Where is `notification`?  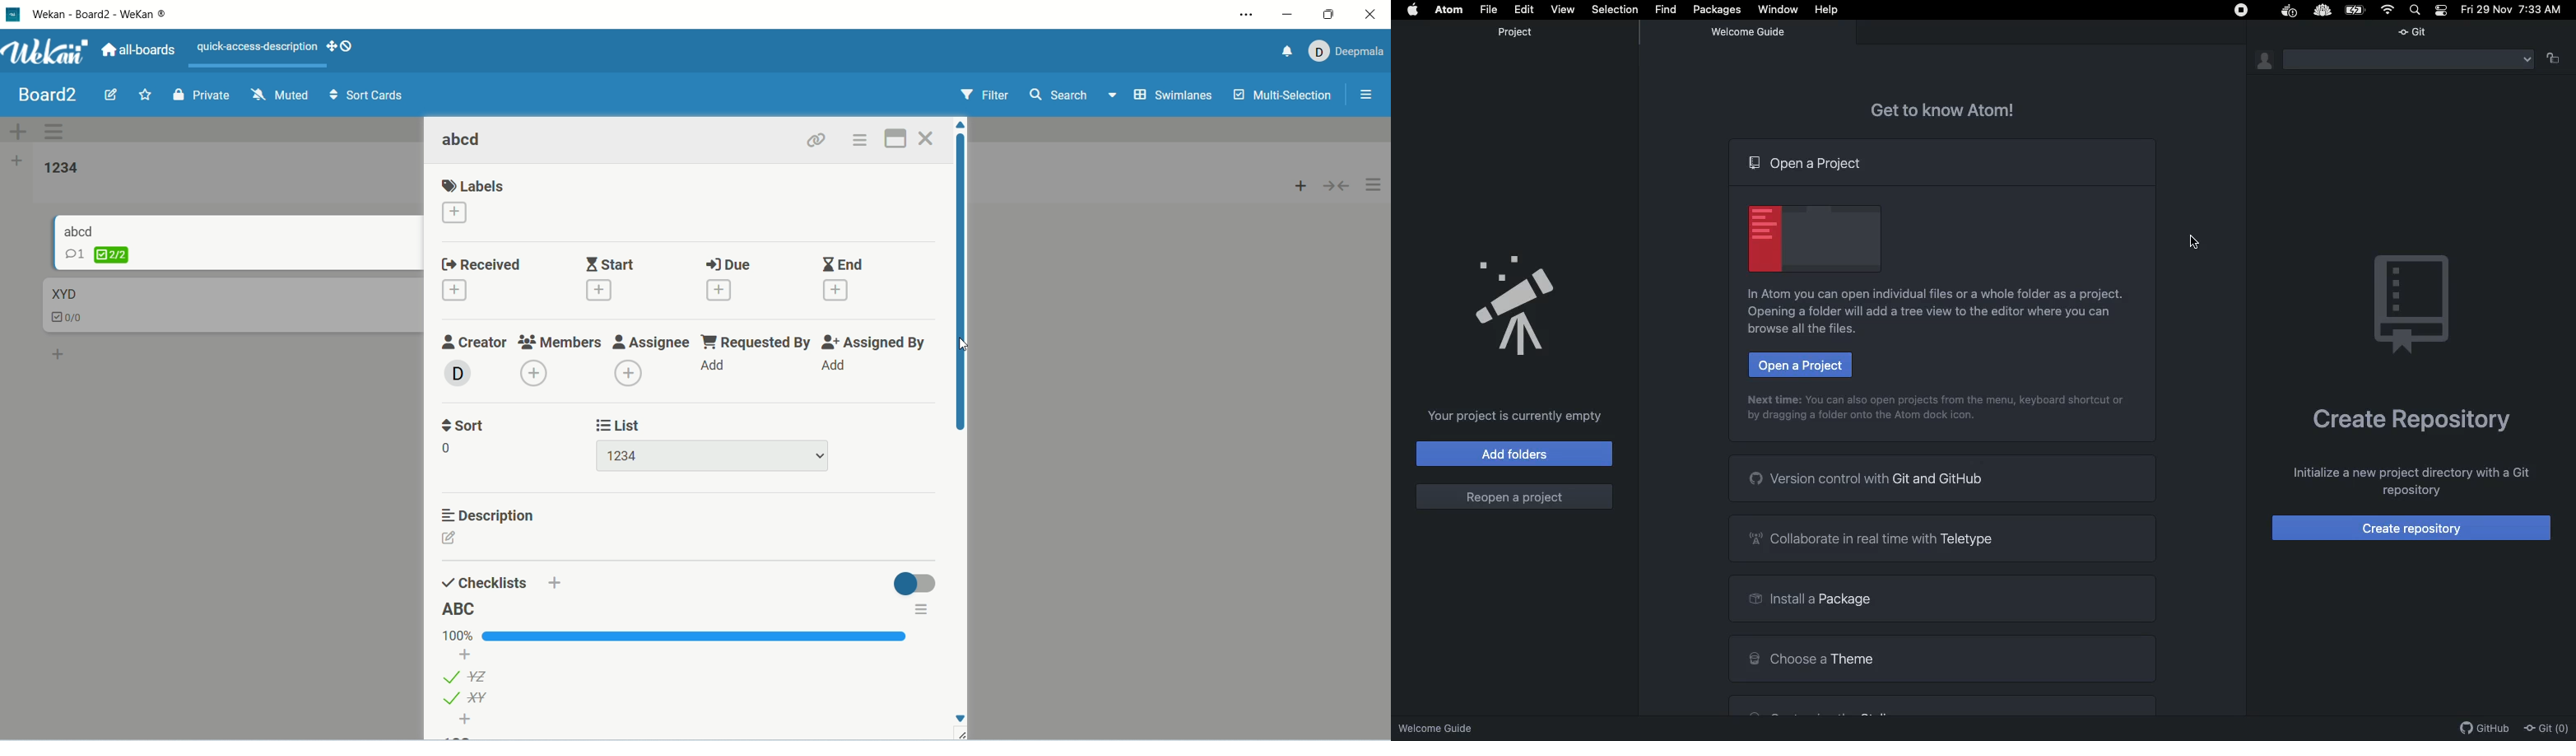
notification is located at coordinates (1284, 54).